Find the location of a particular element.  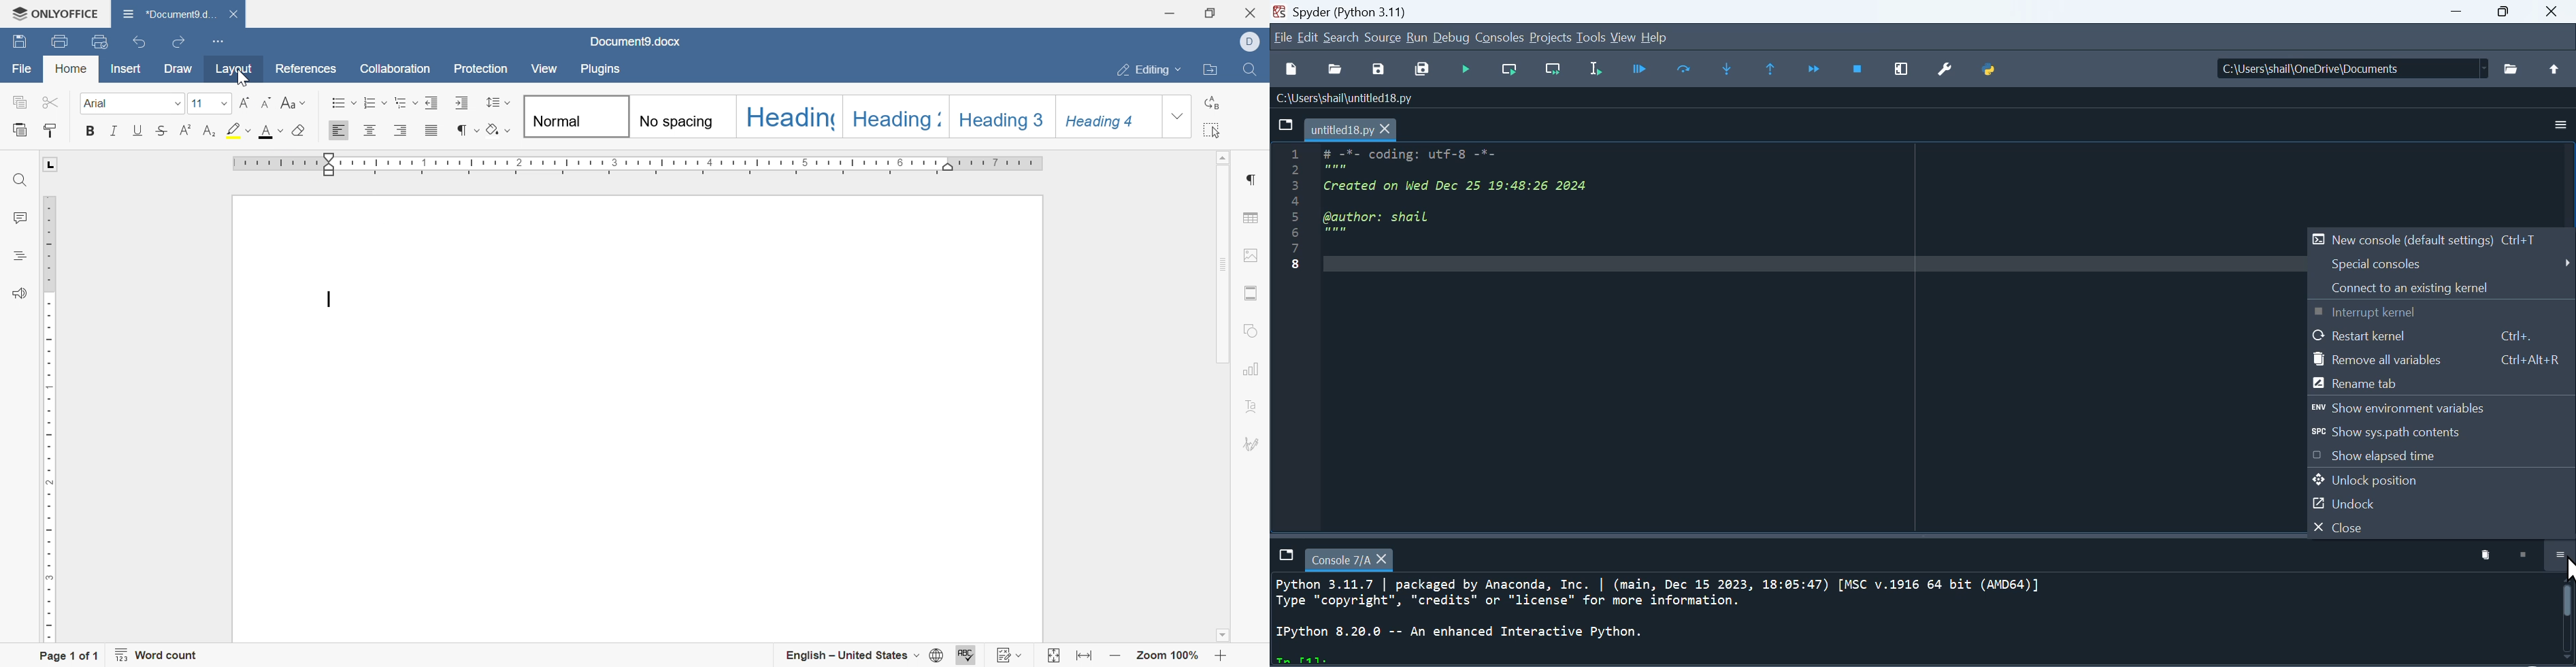

layout is located at coordinates (233, 69).